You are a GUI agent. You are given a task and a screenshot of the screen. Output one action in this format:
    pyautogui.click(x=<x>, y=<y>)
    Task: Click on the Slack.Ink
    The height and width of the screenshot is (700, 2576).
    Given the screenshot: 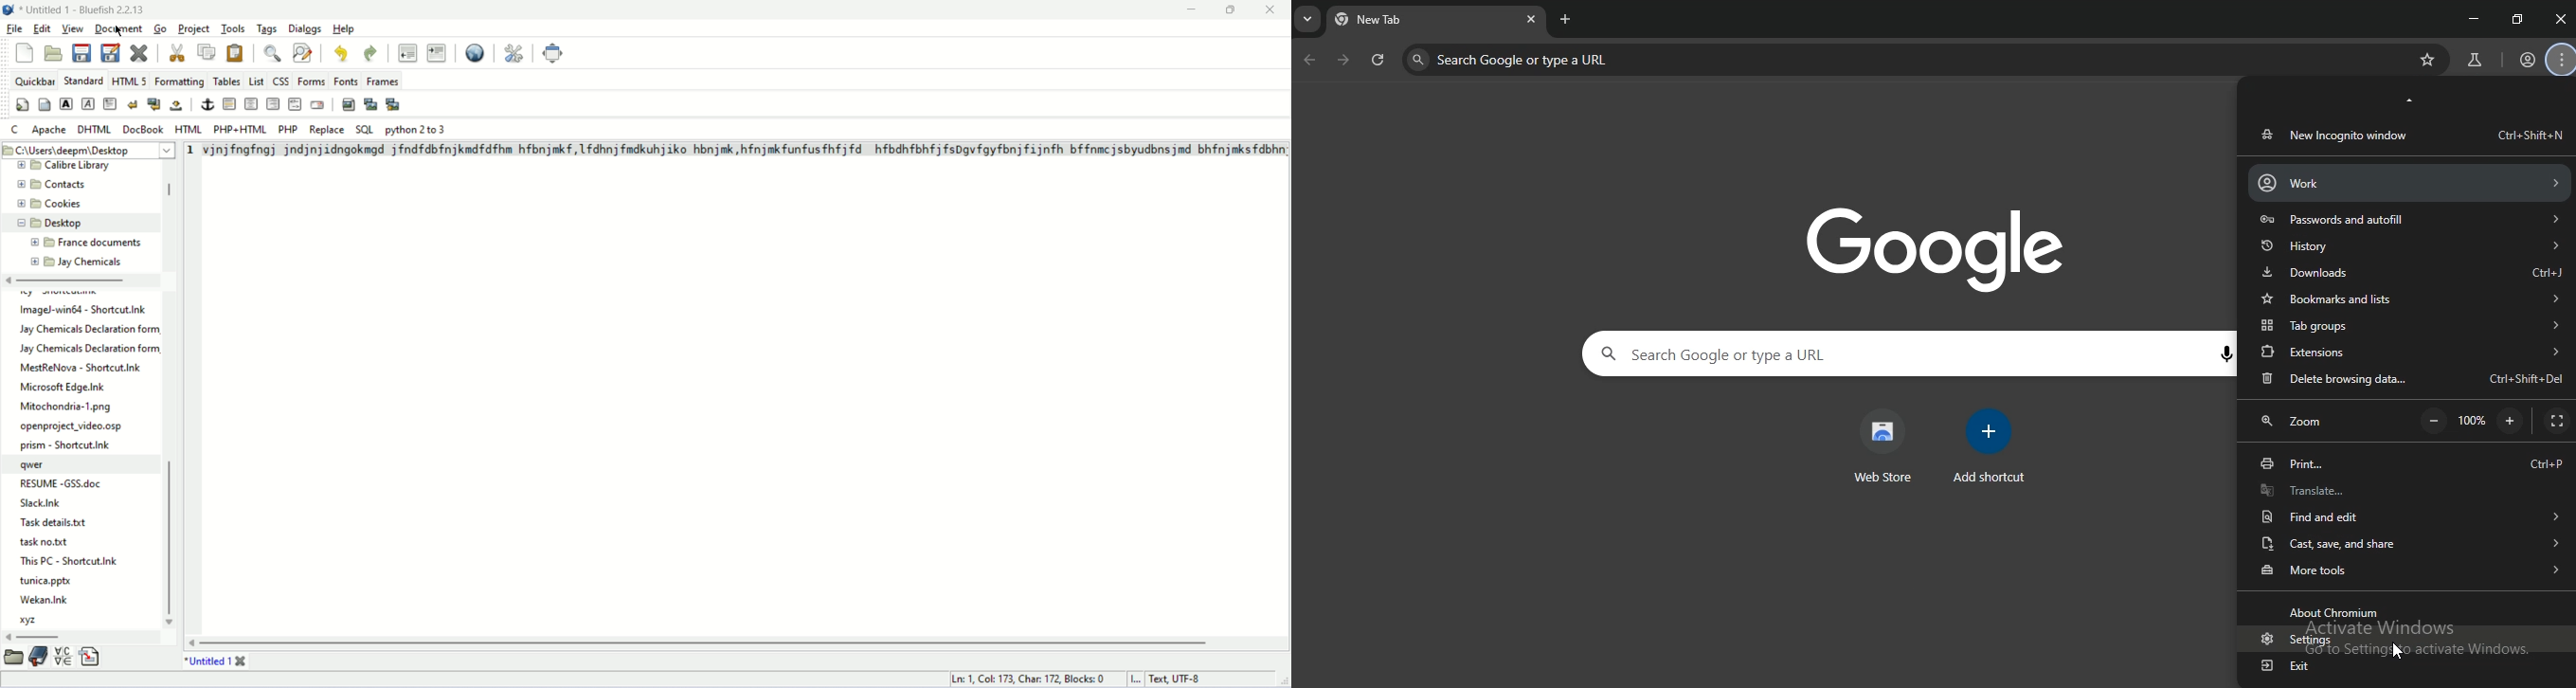 What is the action you would take?
    pyautogui.click(x=48, y=504)
    